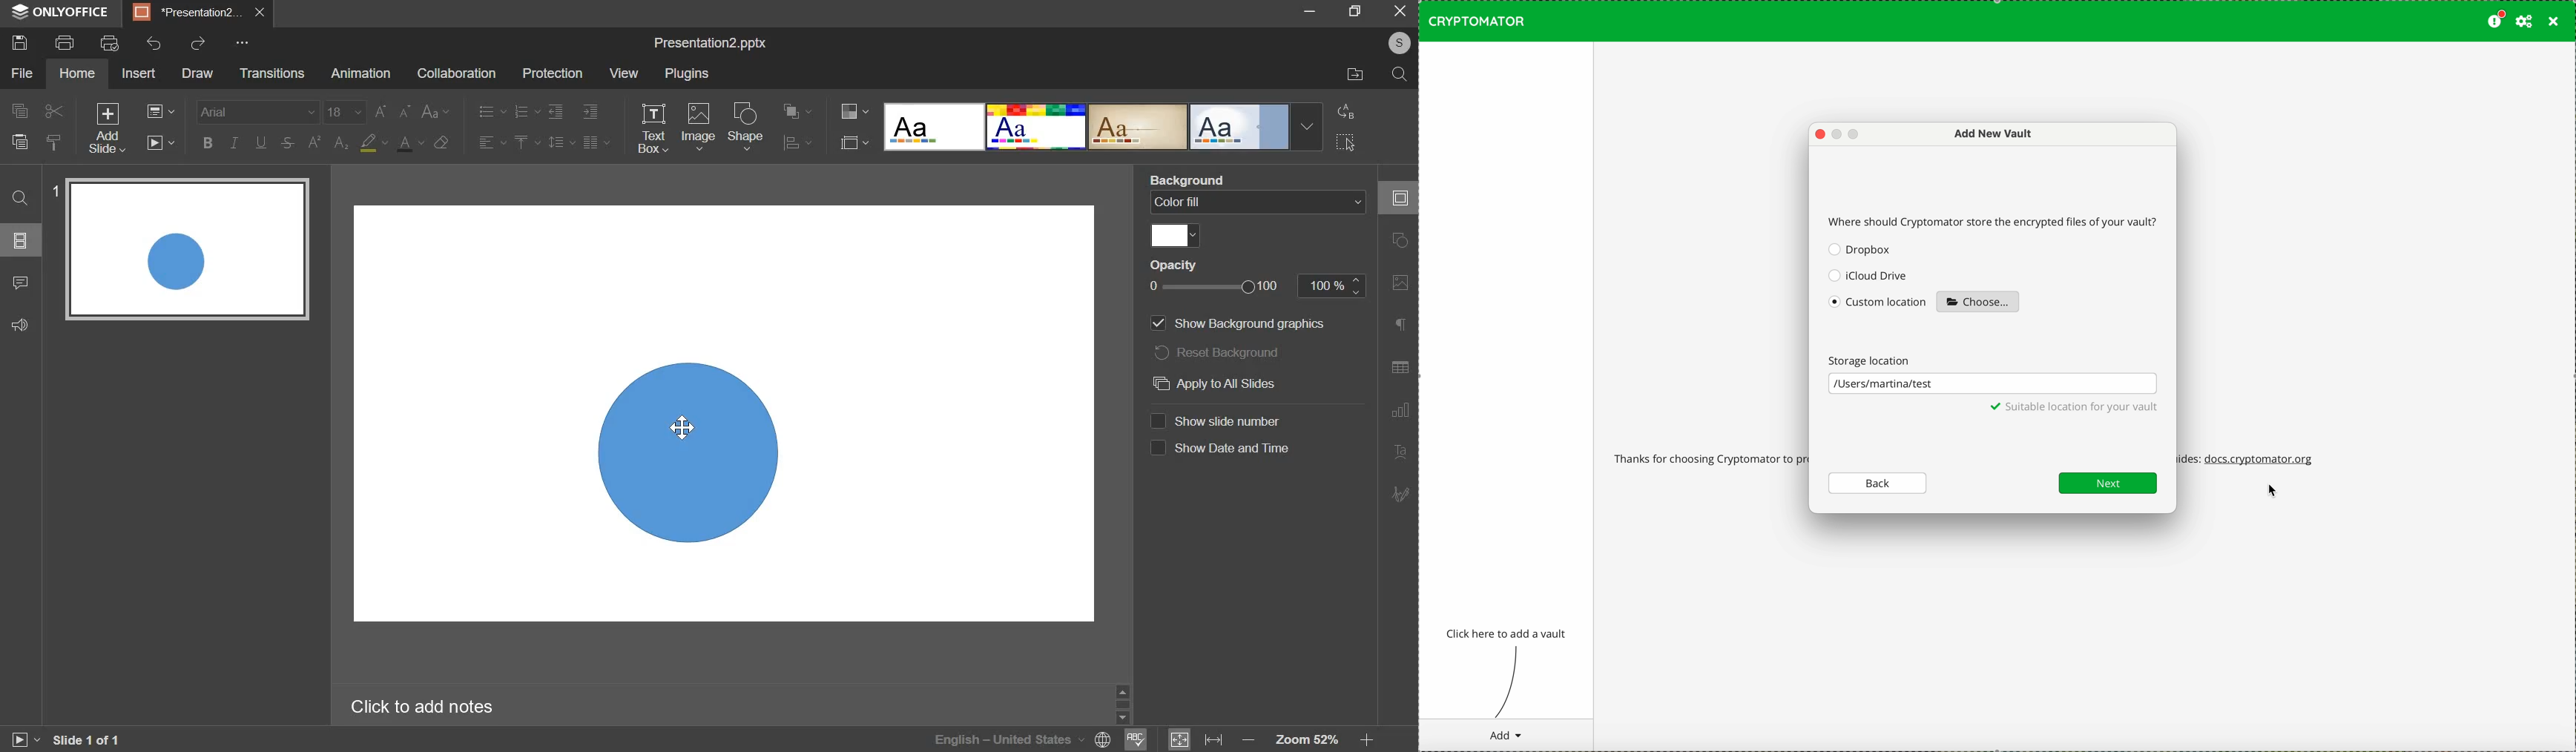  I want to click on convert, so click(1348, 112).